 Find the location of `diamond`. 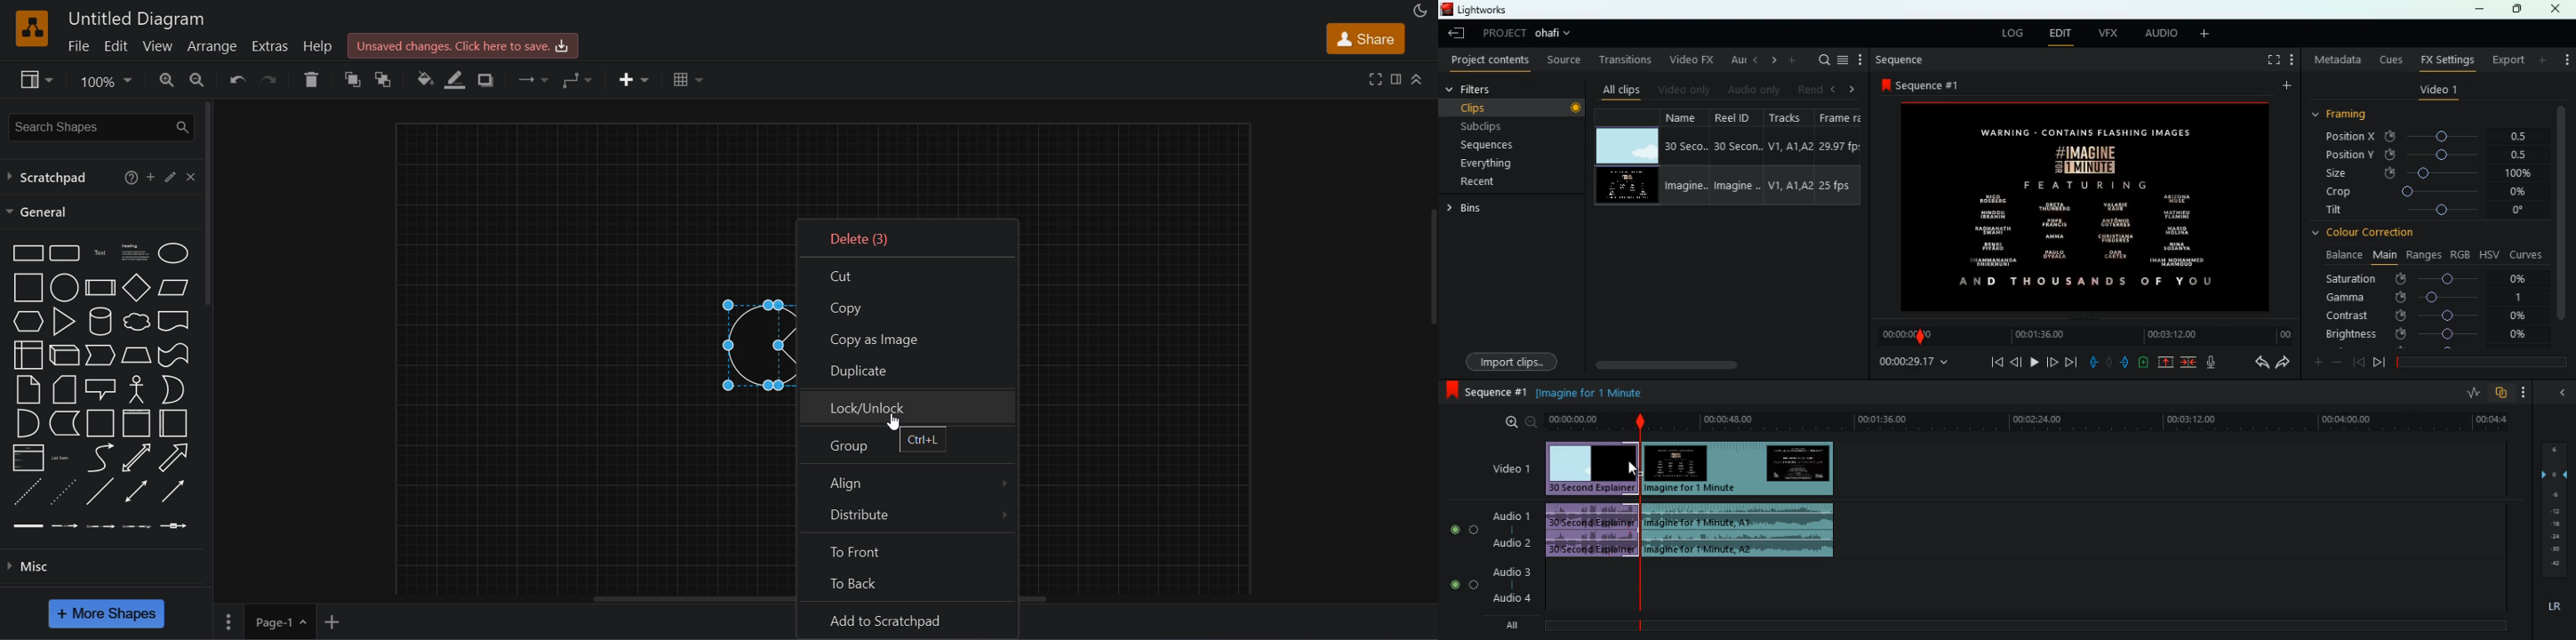

diamond is located at coordinates (137, 288).